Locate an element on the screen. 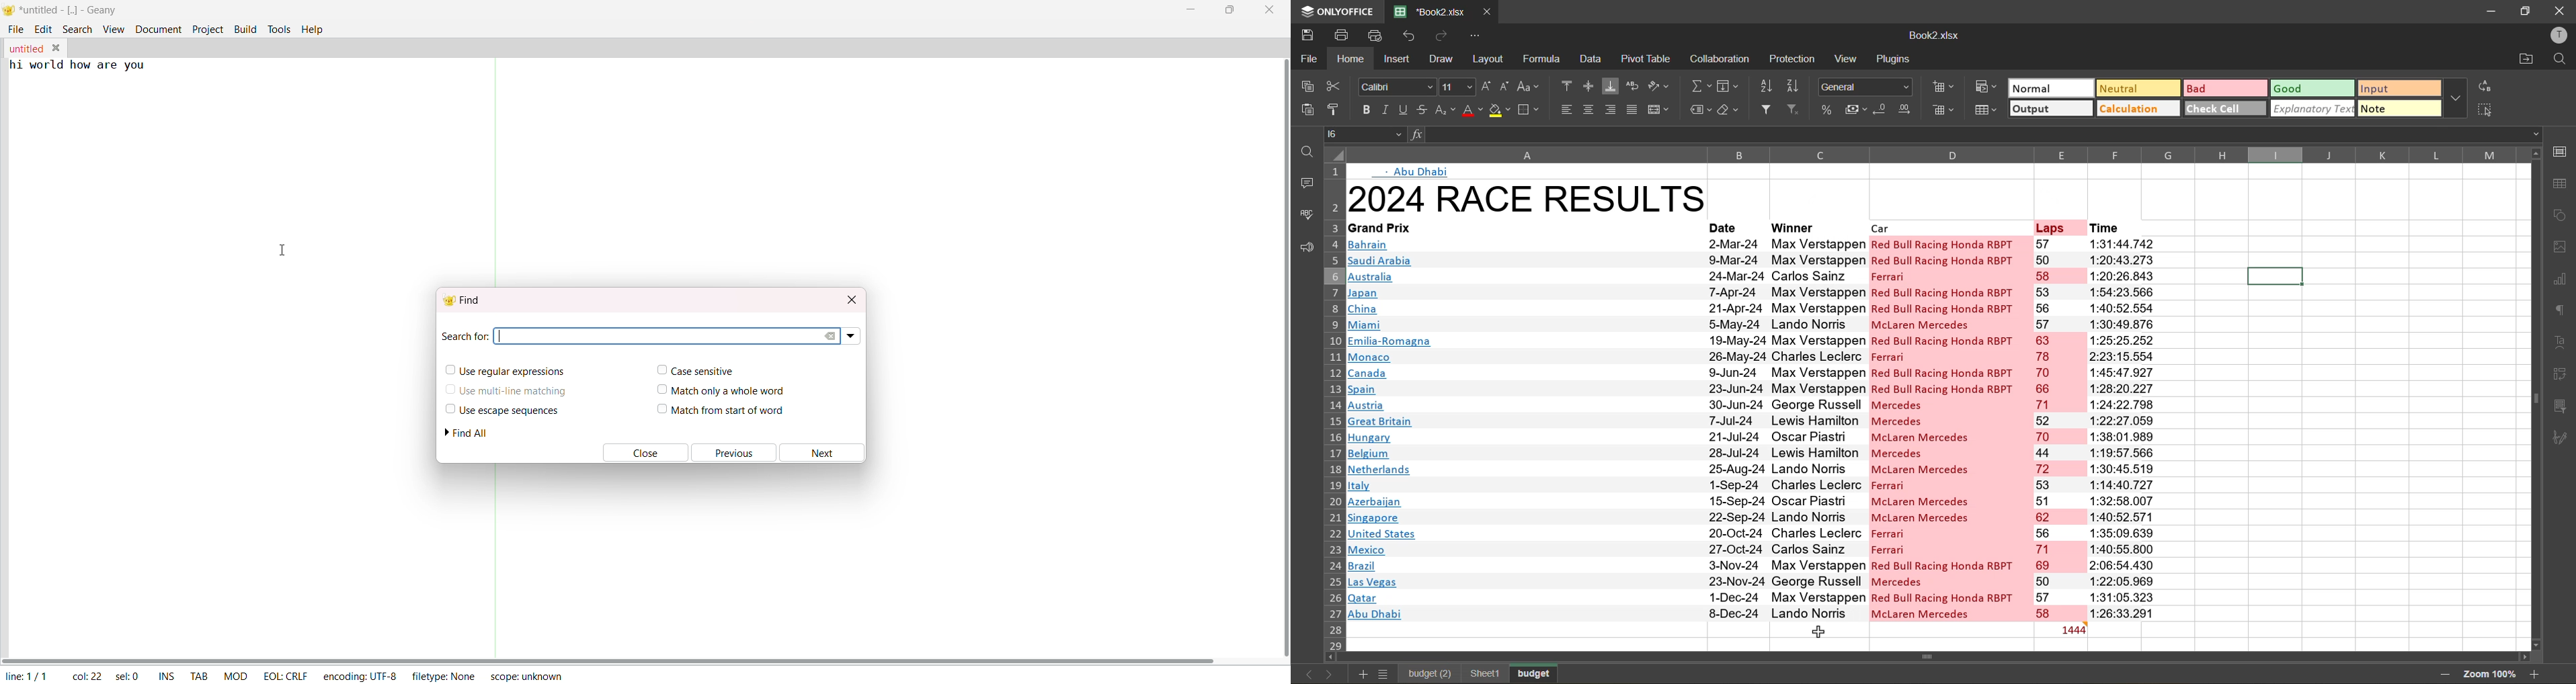 Image resolution: width=2576 pixels, height=700 pixels. zoom factor is located at coordinates (2489, 673).